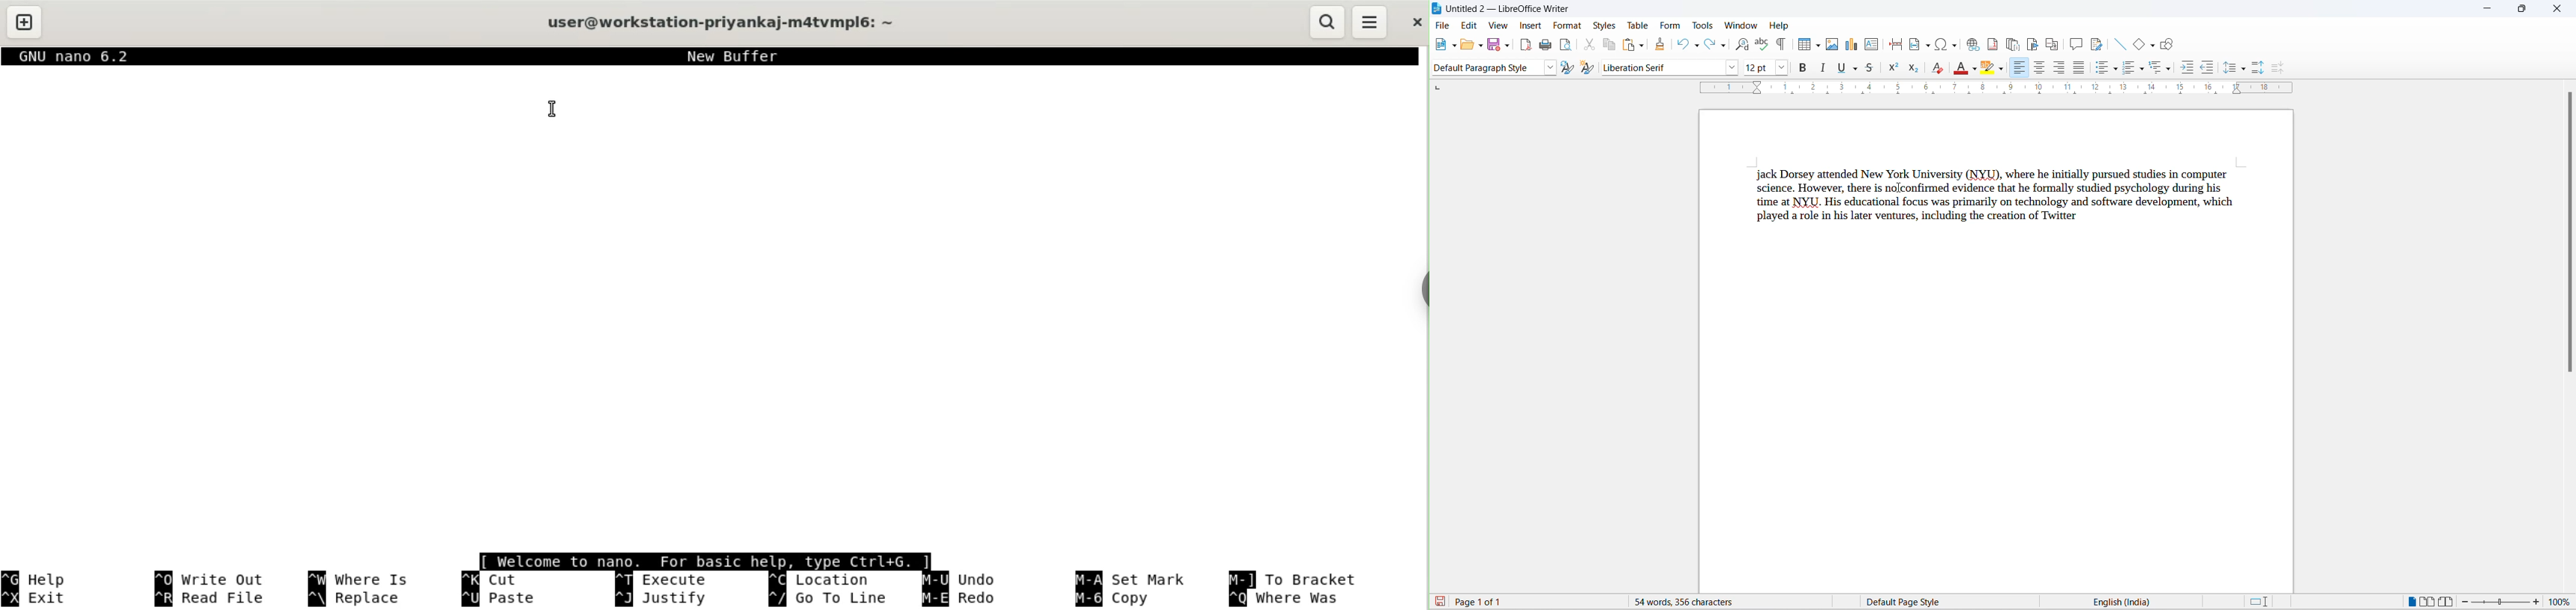 The width and height of the screenshot is (2576, 616). What do you see at coordinates (1589, 44) in the screenshot?
I see `cut` at bounding box center [1589, 44].